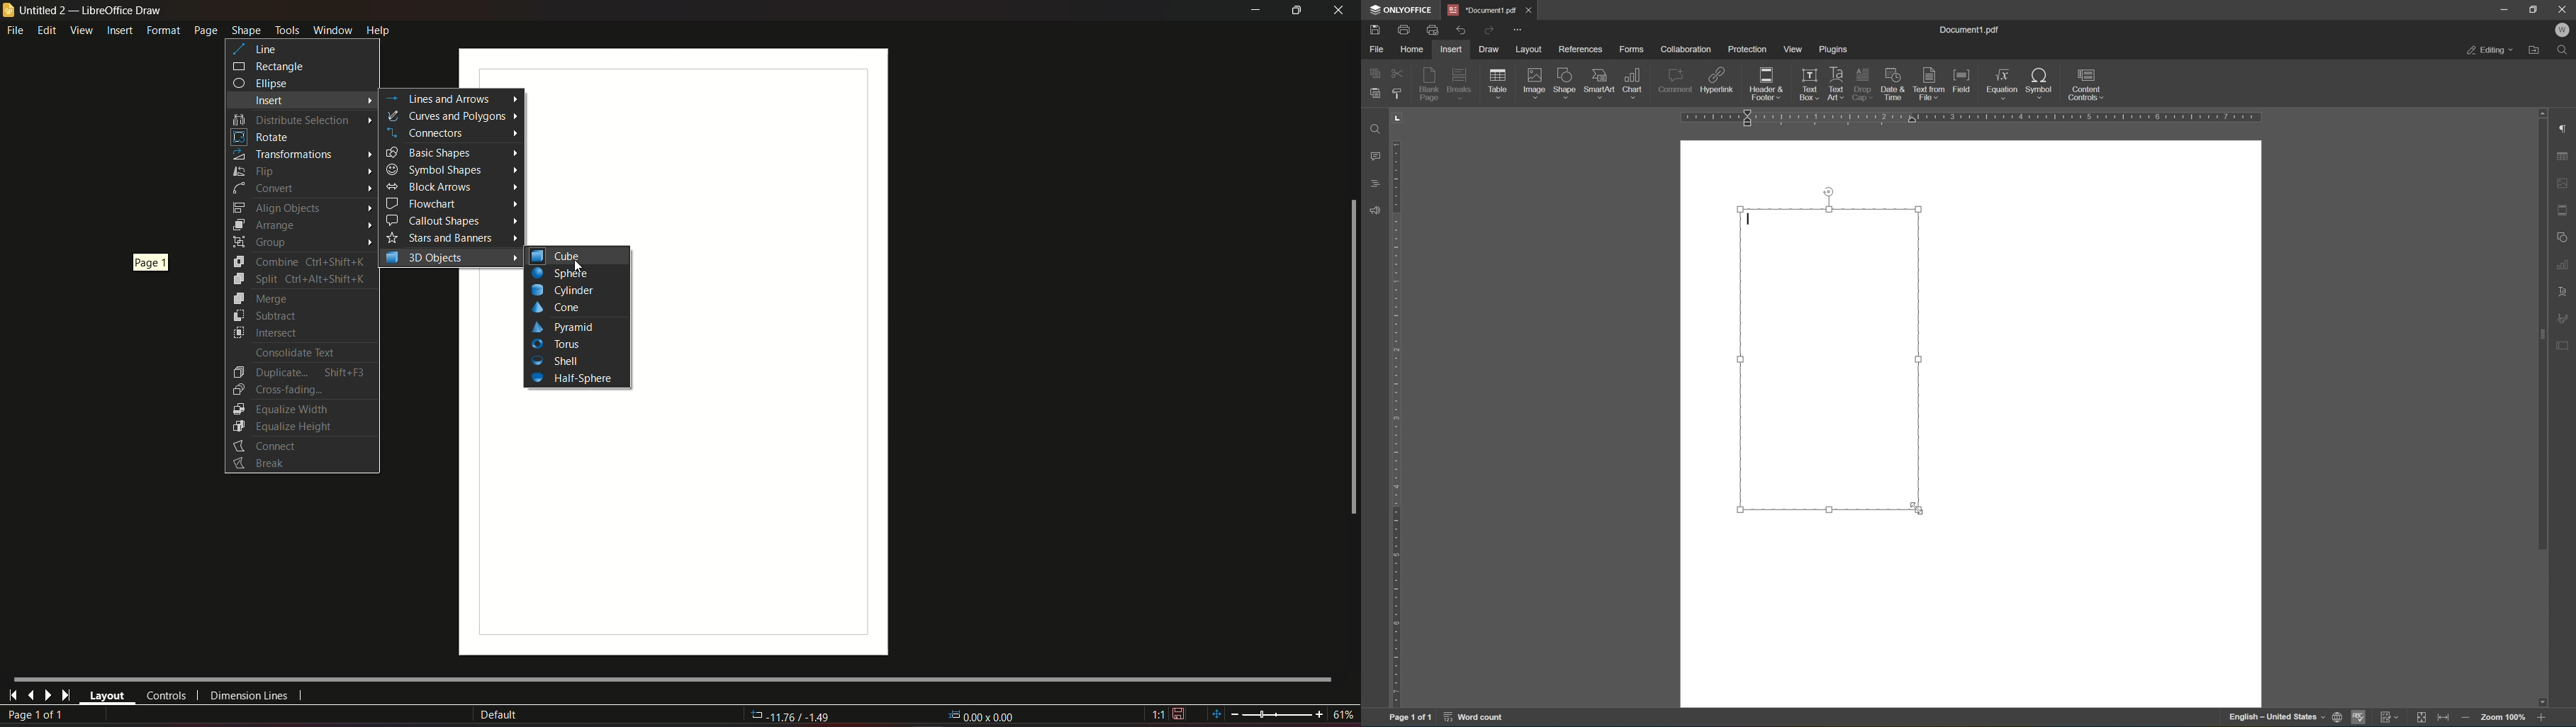 This screenshot has width=2576, height=728. What do you see at coordinates (429, 187) in the screenshot?
I see `Block Arrows` at bounding box center [429, 187].